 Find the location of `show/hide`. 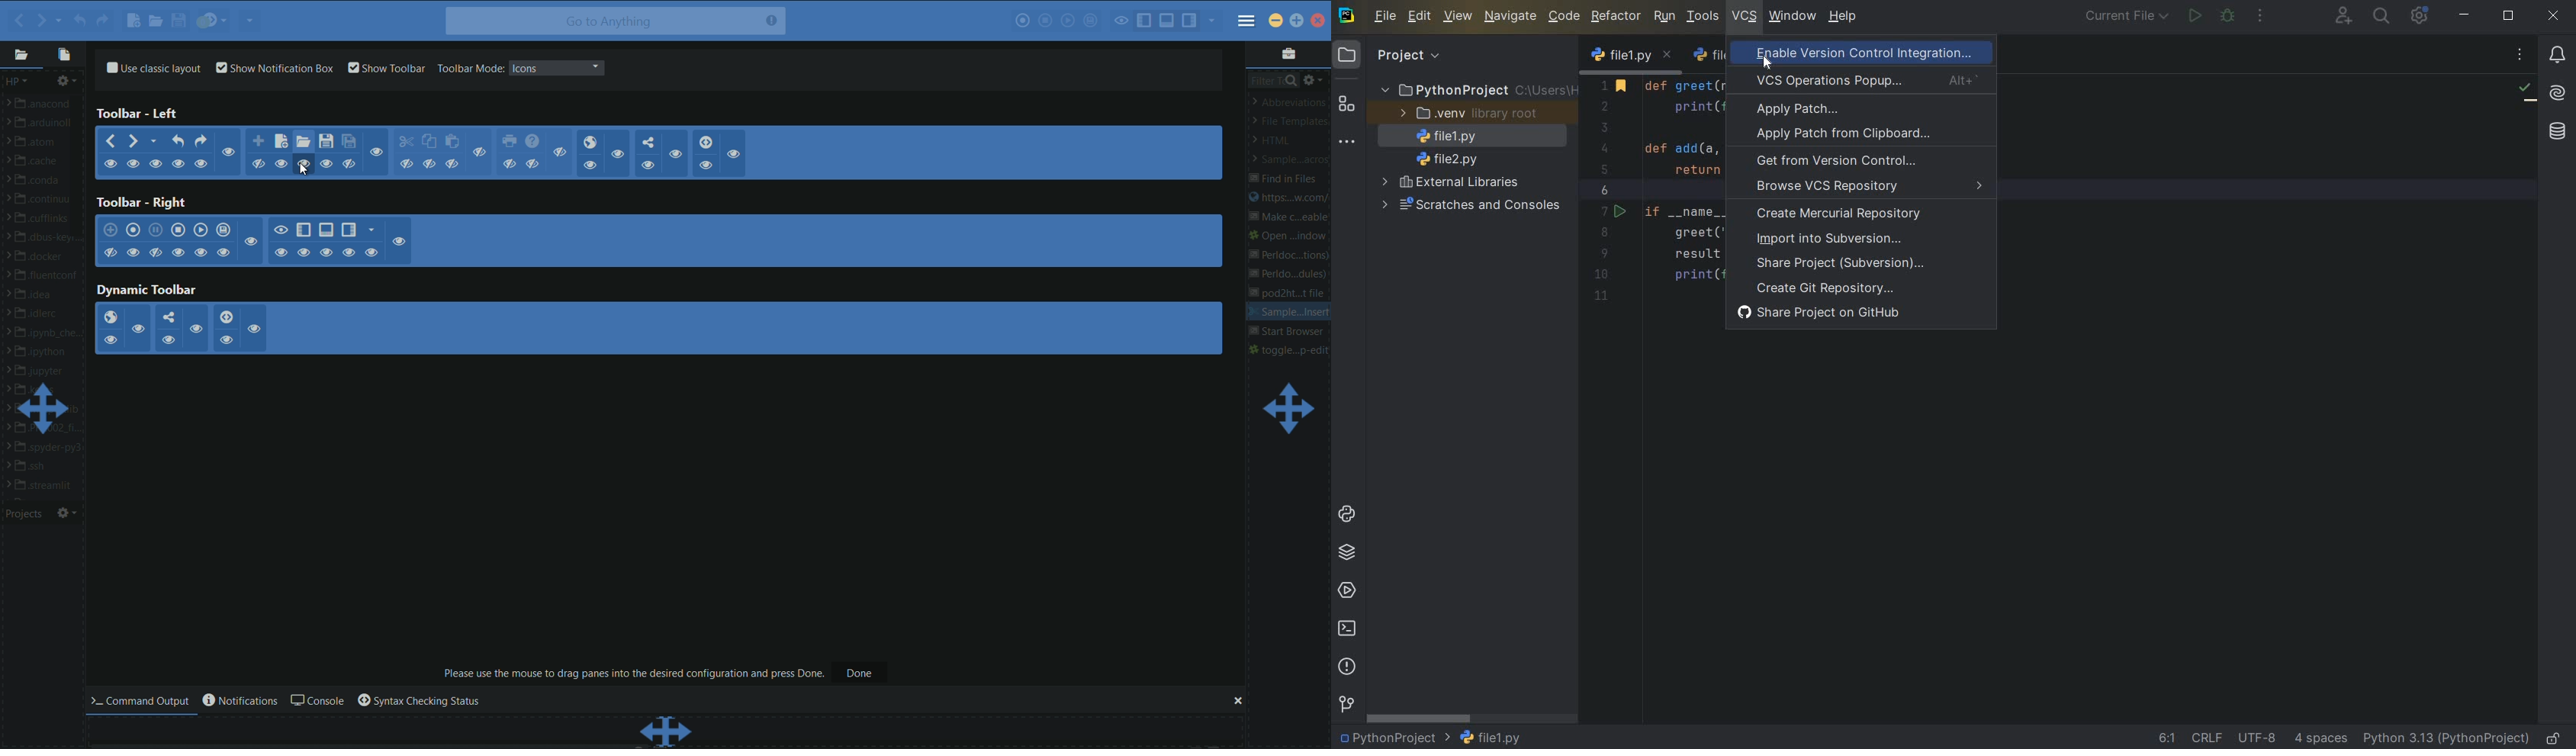

show/hide is located at coordinates (110, 165).